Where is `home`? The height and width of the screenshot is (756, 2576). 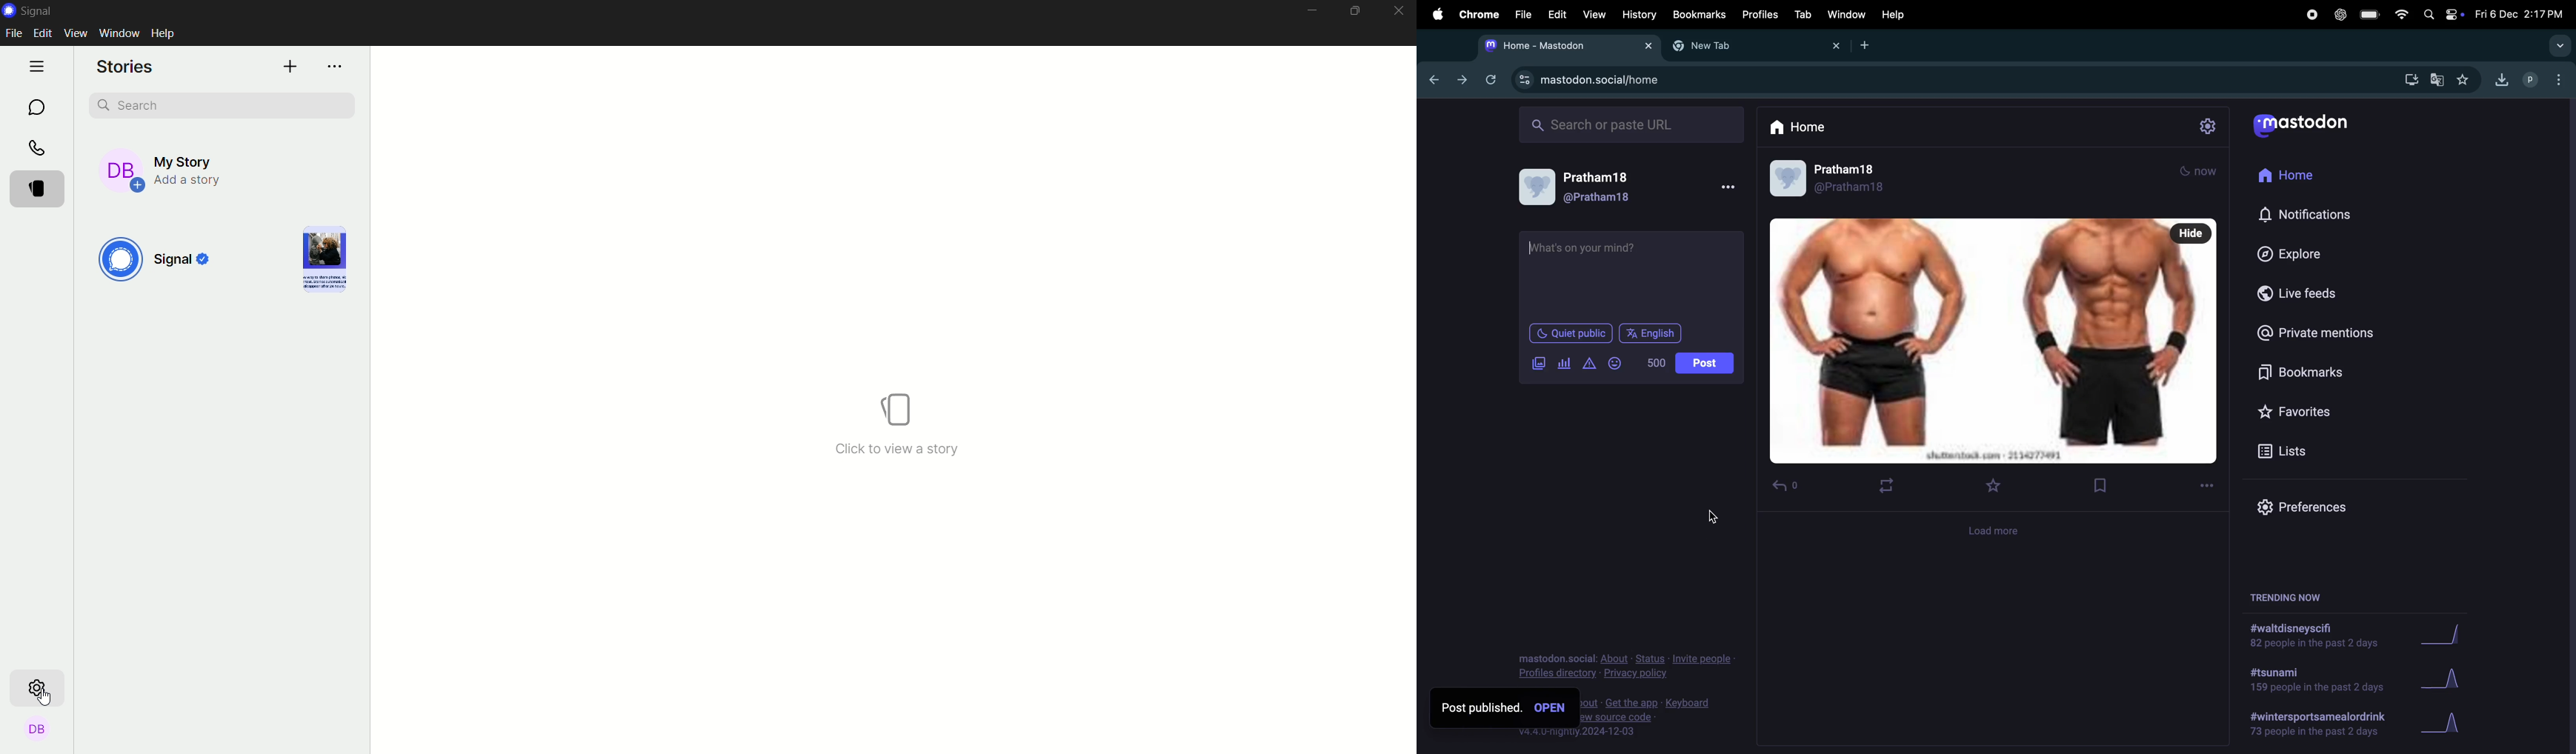
home is located at coordinates (1801, 128).